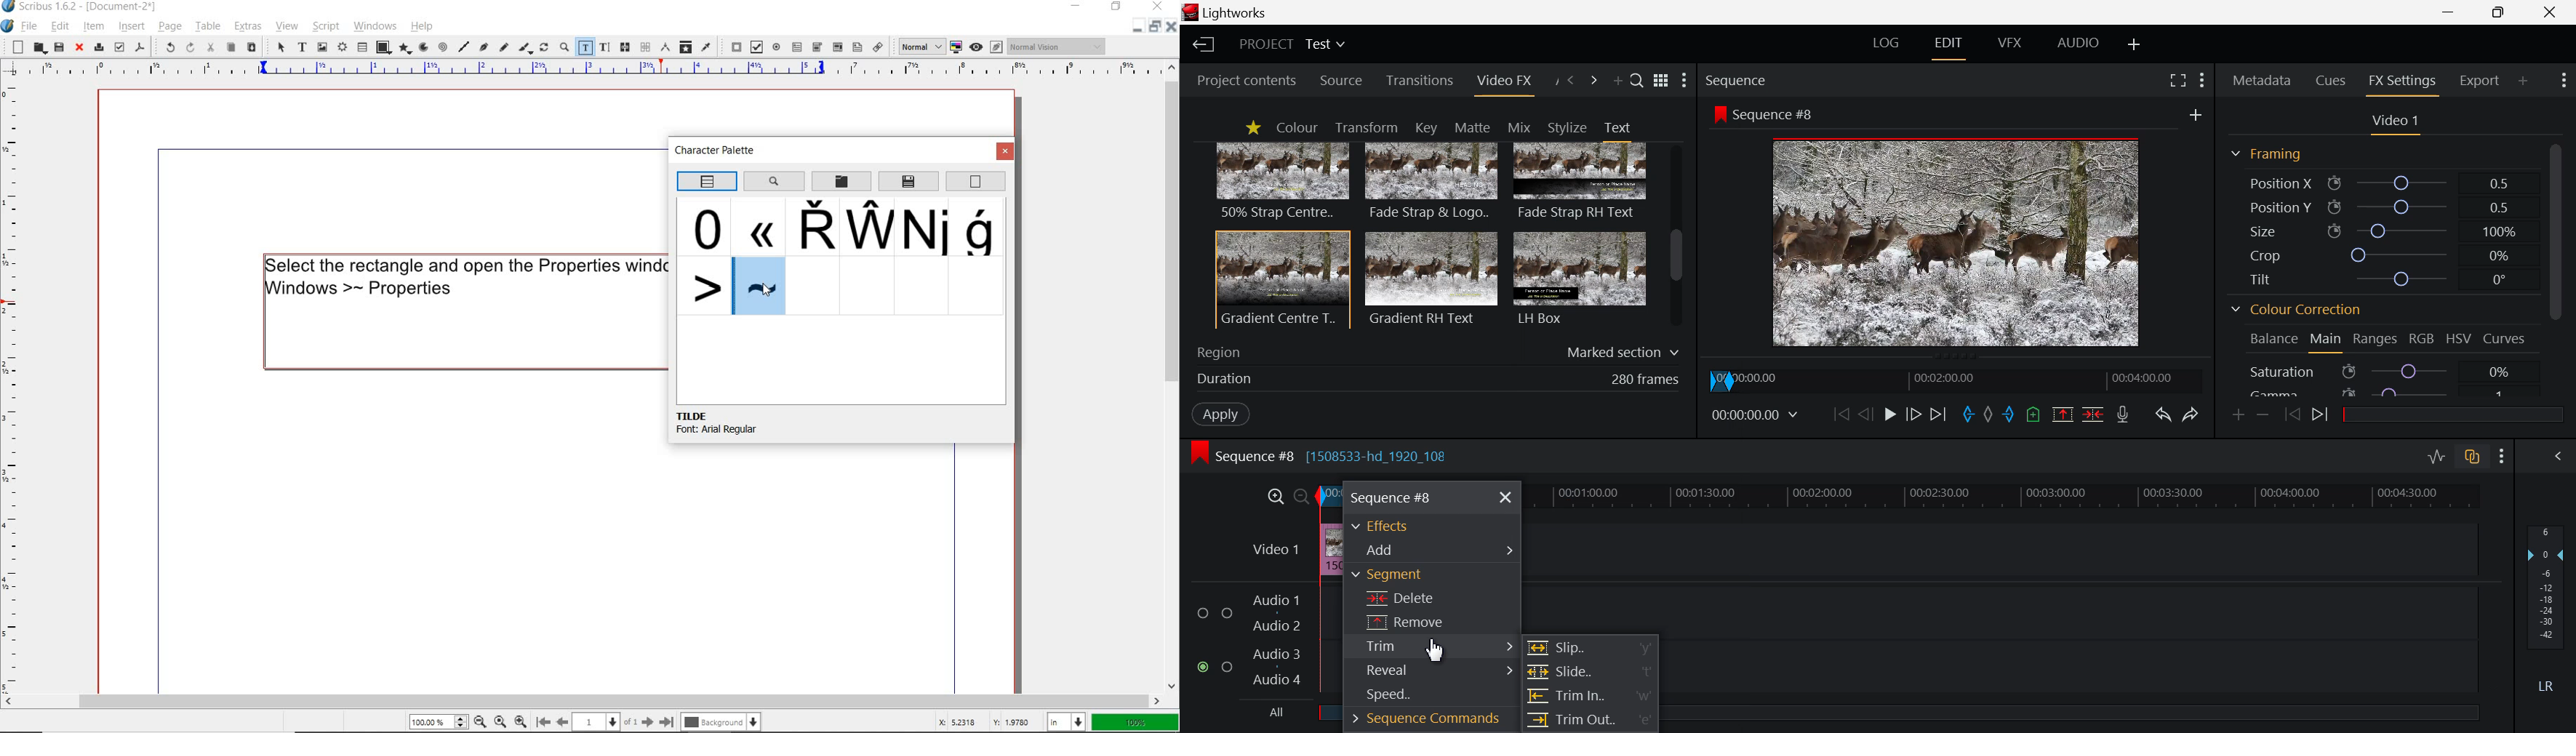 This screenshot has height=756, width=2576. Describe the element at coordinates (562, 722) in the screenshot. I see `got to previous page` at that location.